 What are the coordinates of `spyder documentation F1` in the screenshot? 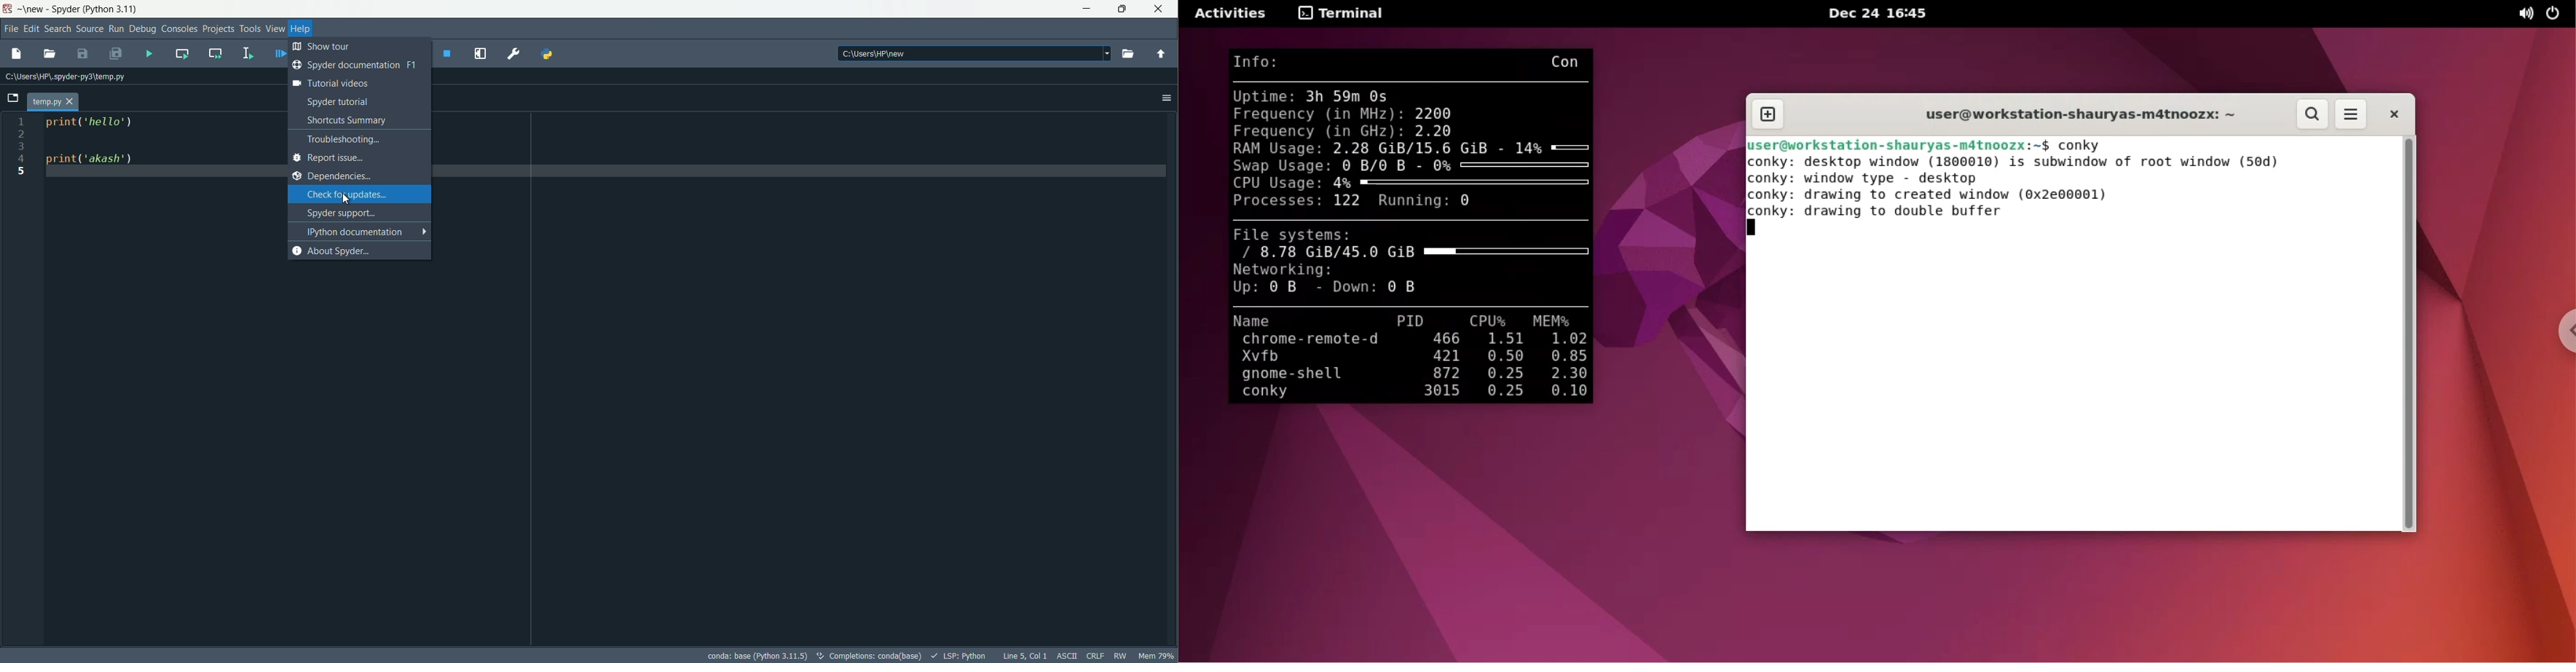 It's located at (354, 65).